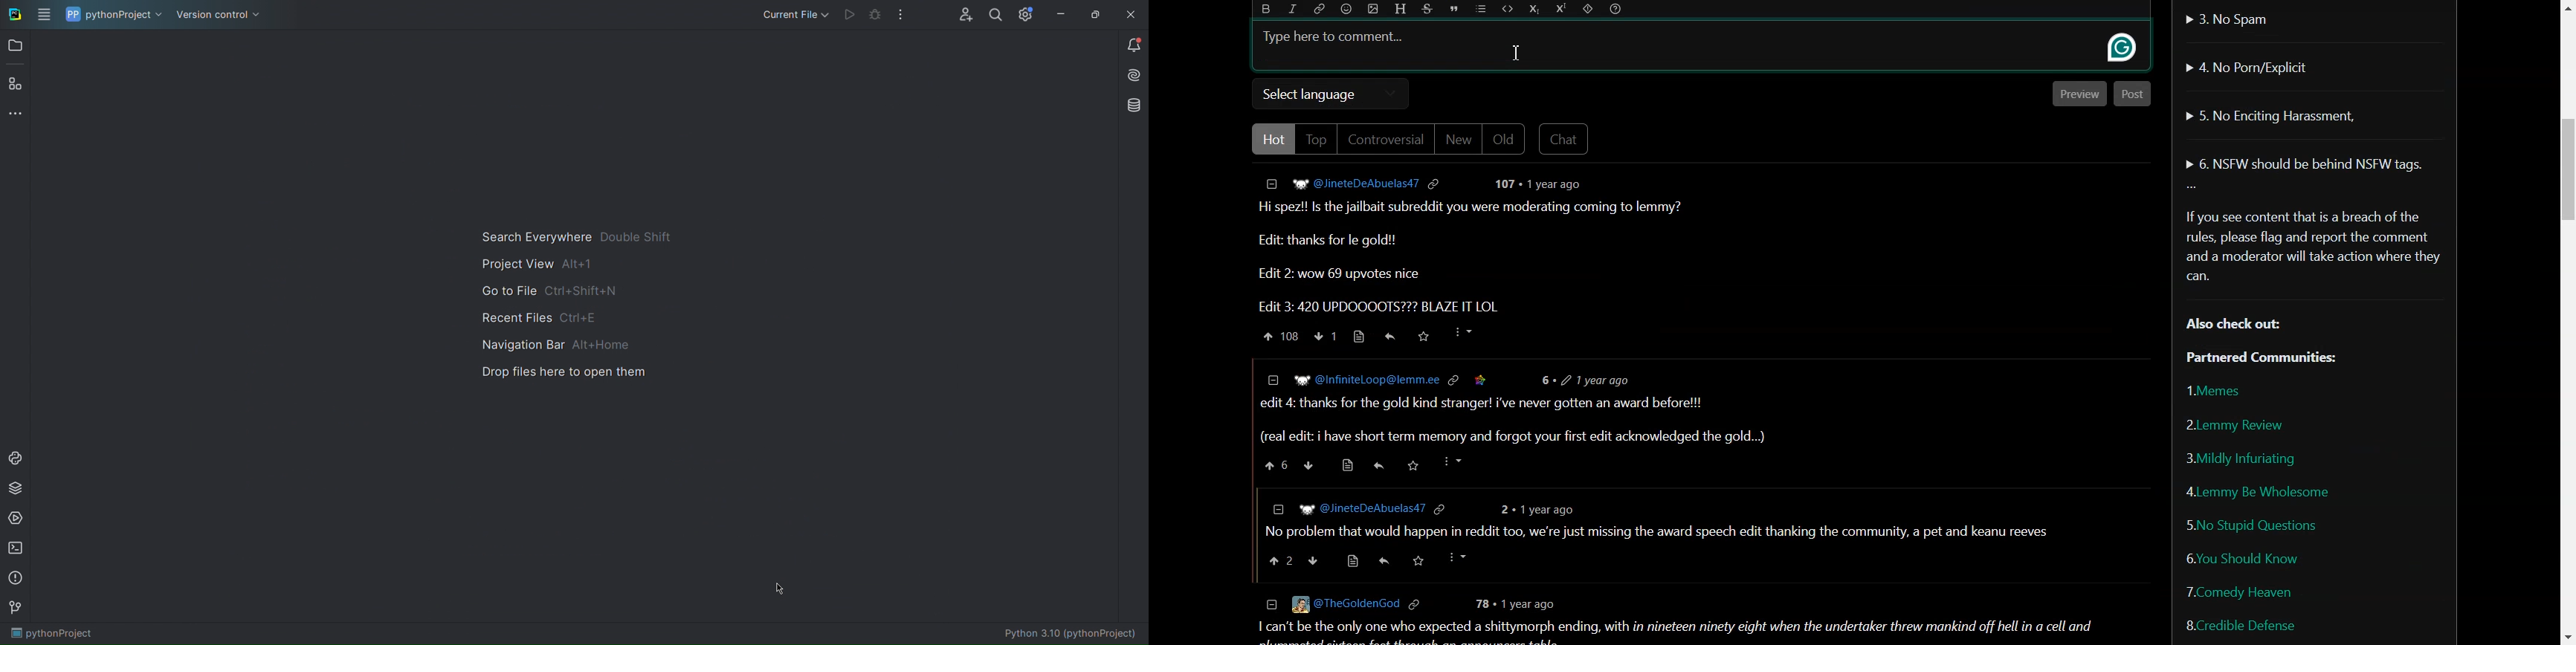 The width and height of the screenshot is (2576, 672). I want to click on ] WP @JineteDeAbuelas47, so click(1372, 510).